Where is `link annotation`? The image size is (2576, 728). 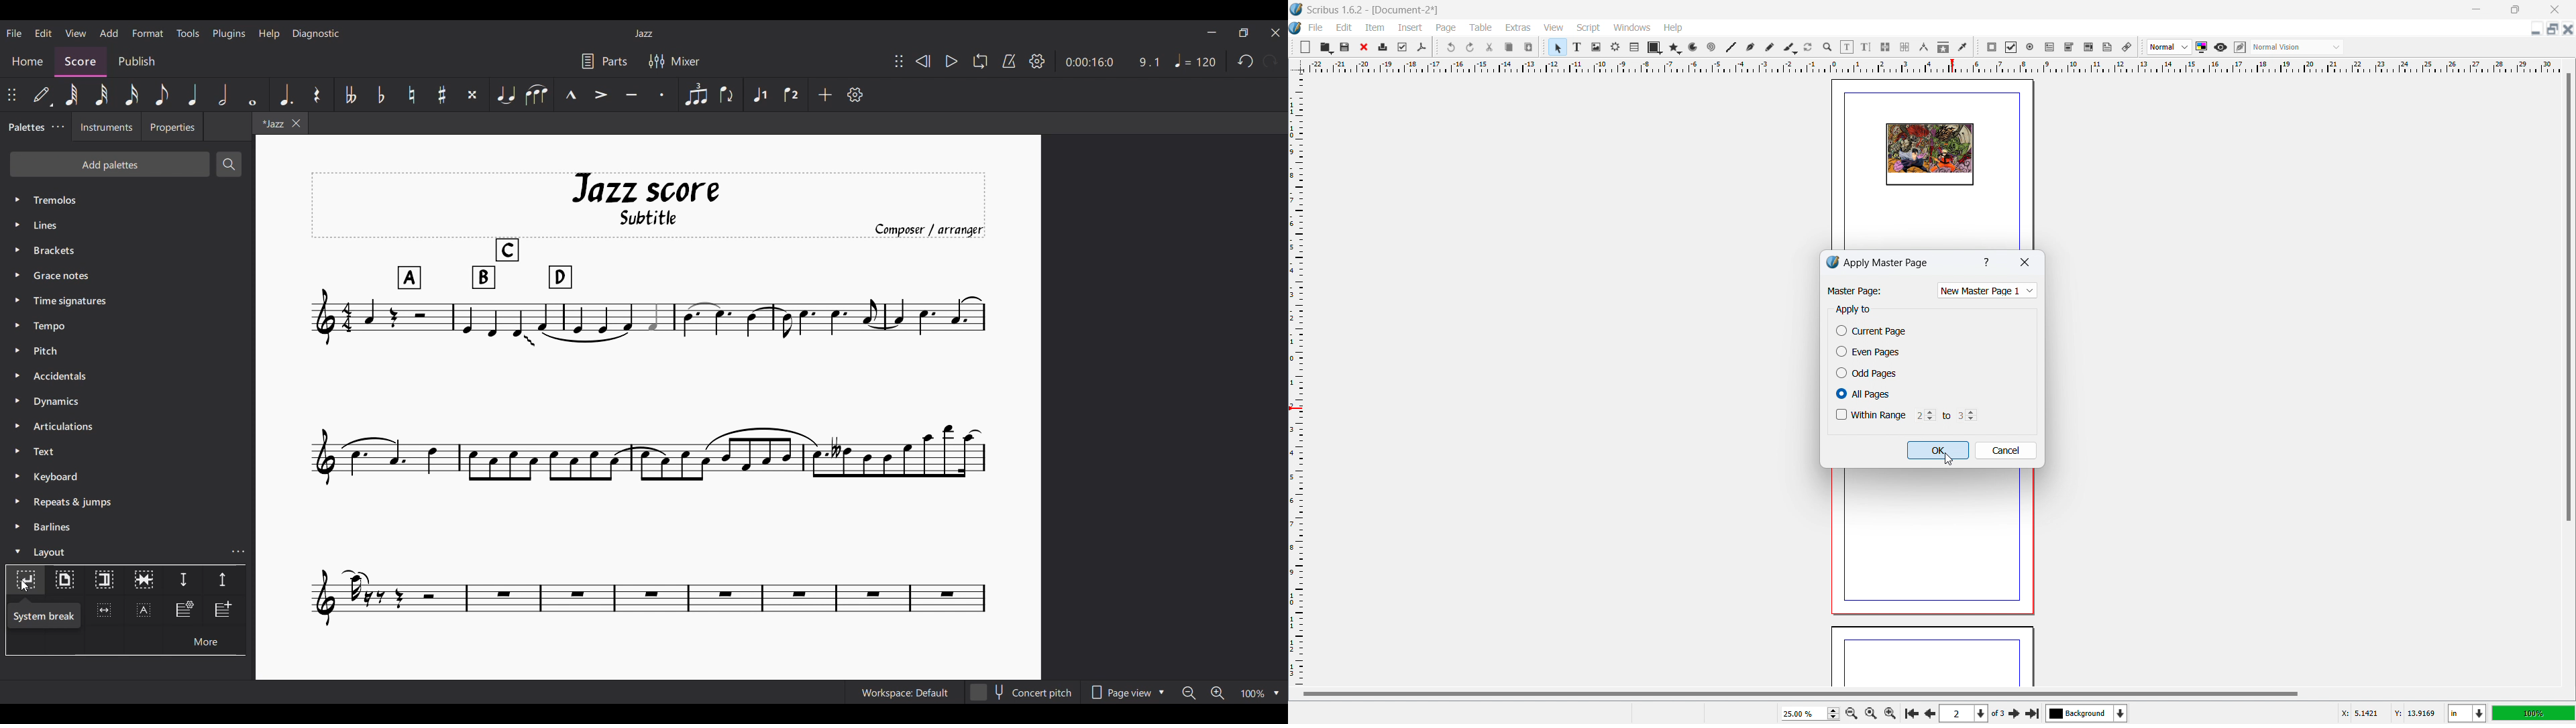 link annotation is located at coordinates (2127, 47).